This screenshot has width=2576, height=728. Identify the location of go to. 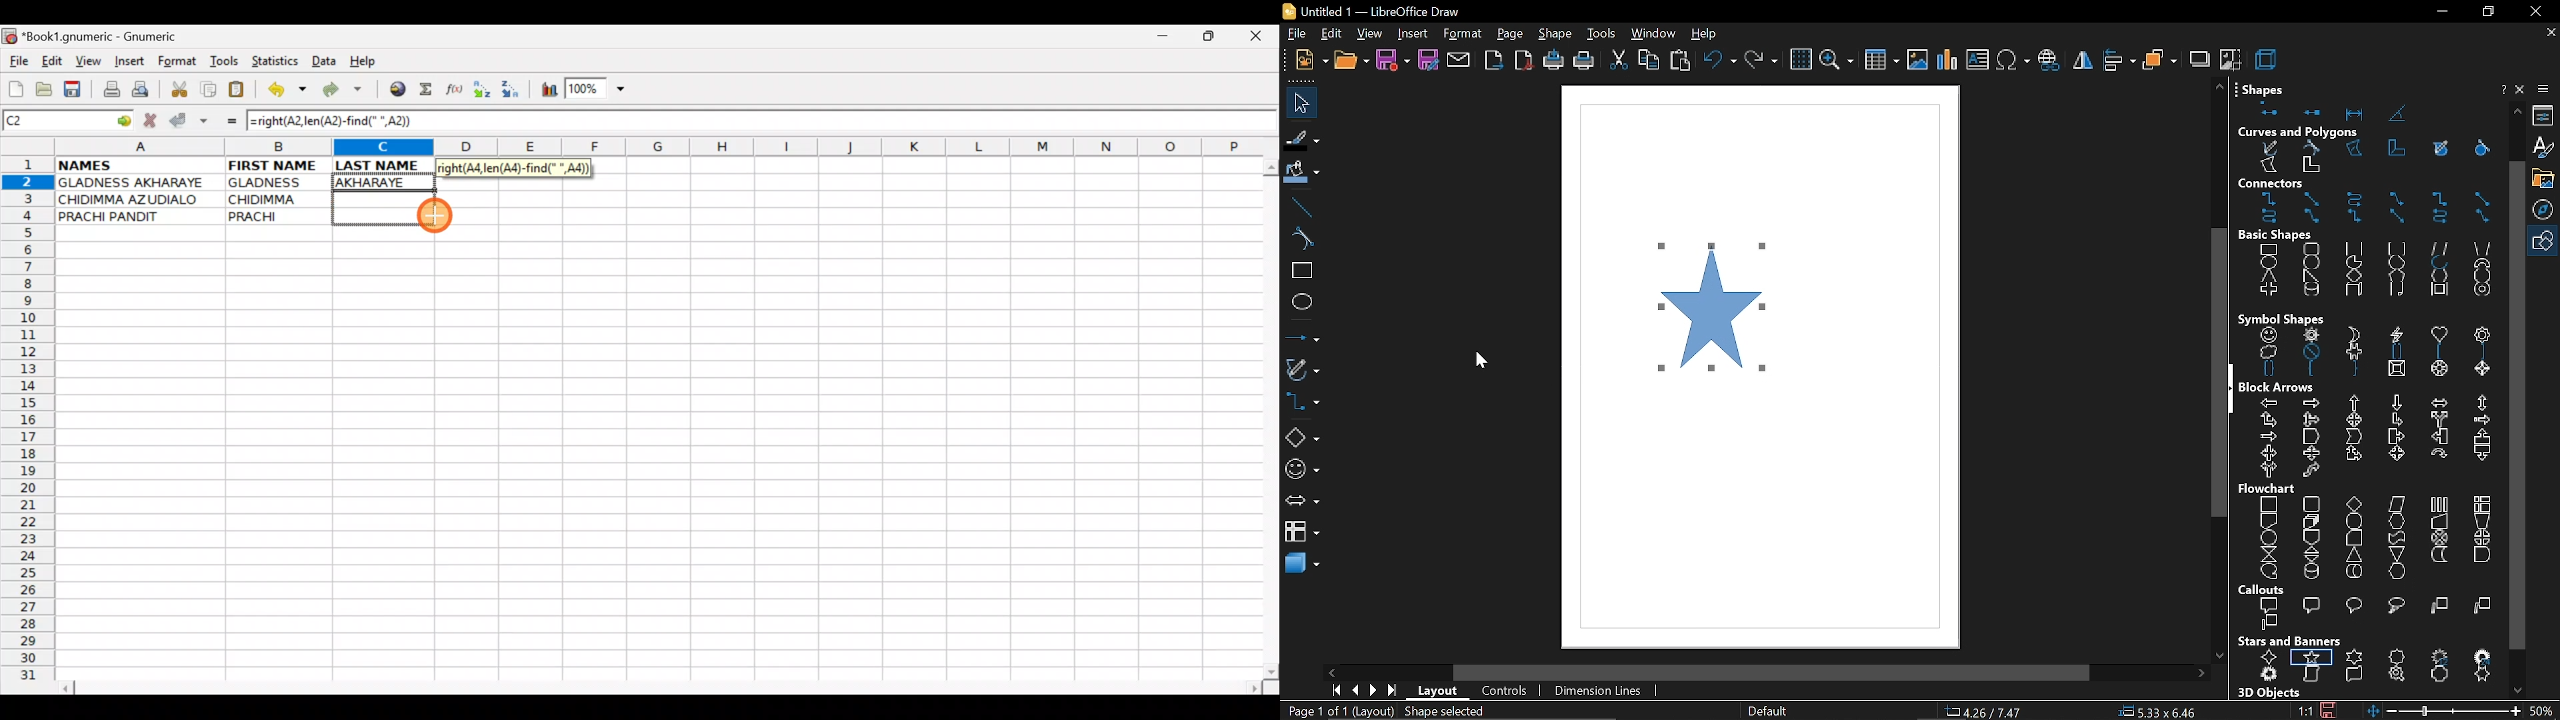
(123, 119).